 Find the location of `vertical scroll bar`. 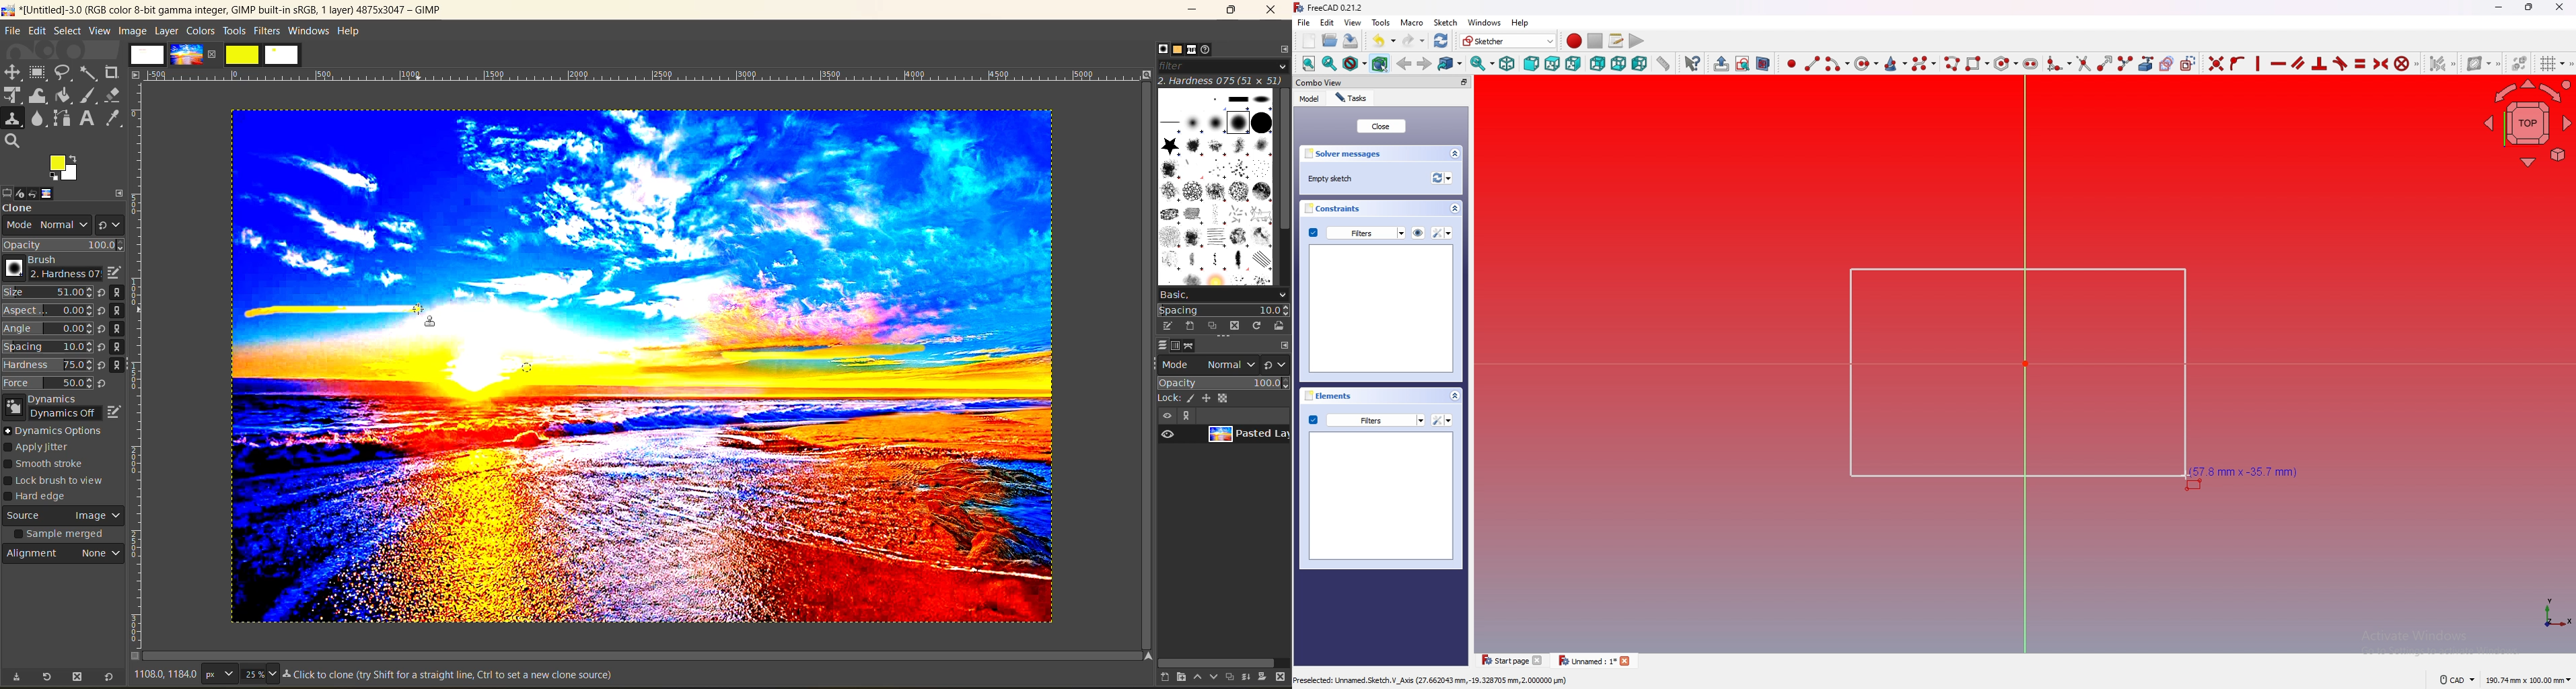

vertical scroll bar is located at coordinates (1284, 161).